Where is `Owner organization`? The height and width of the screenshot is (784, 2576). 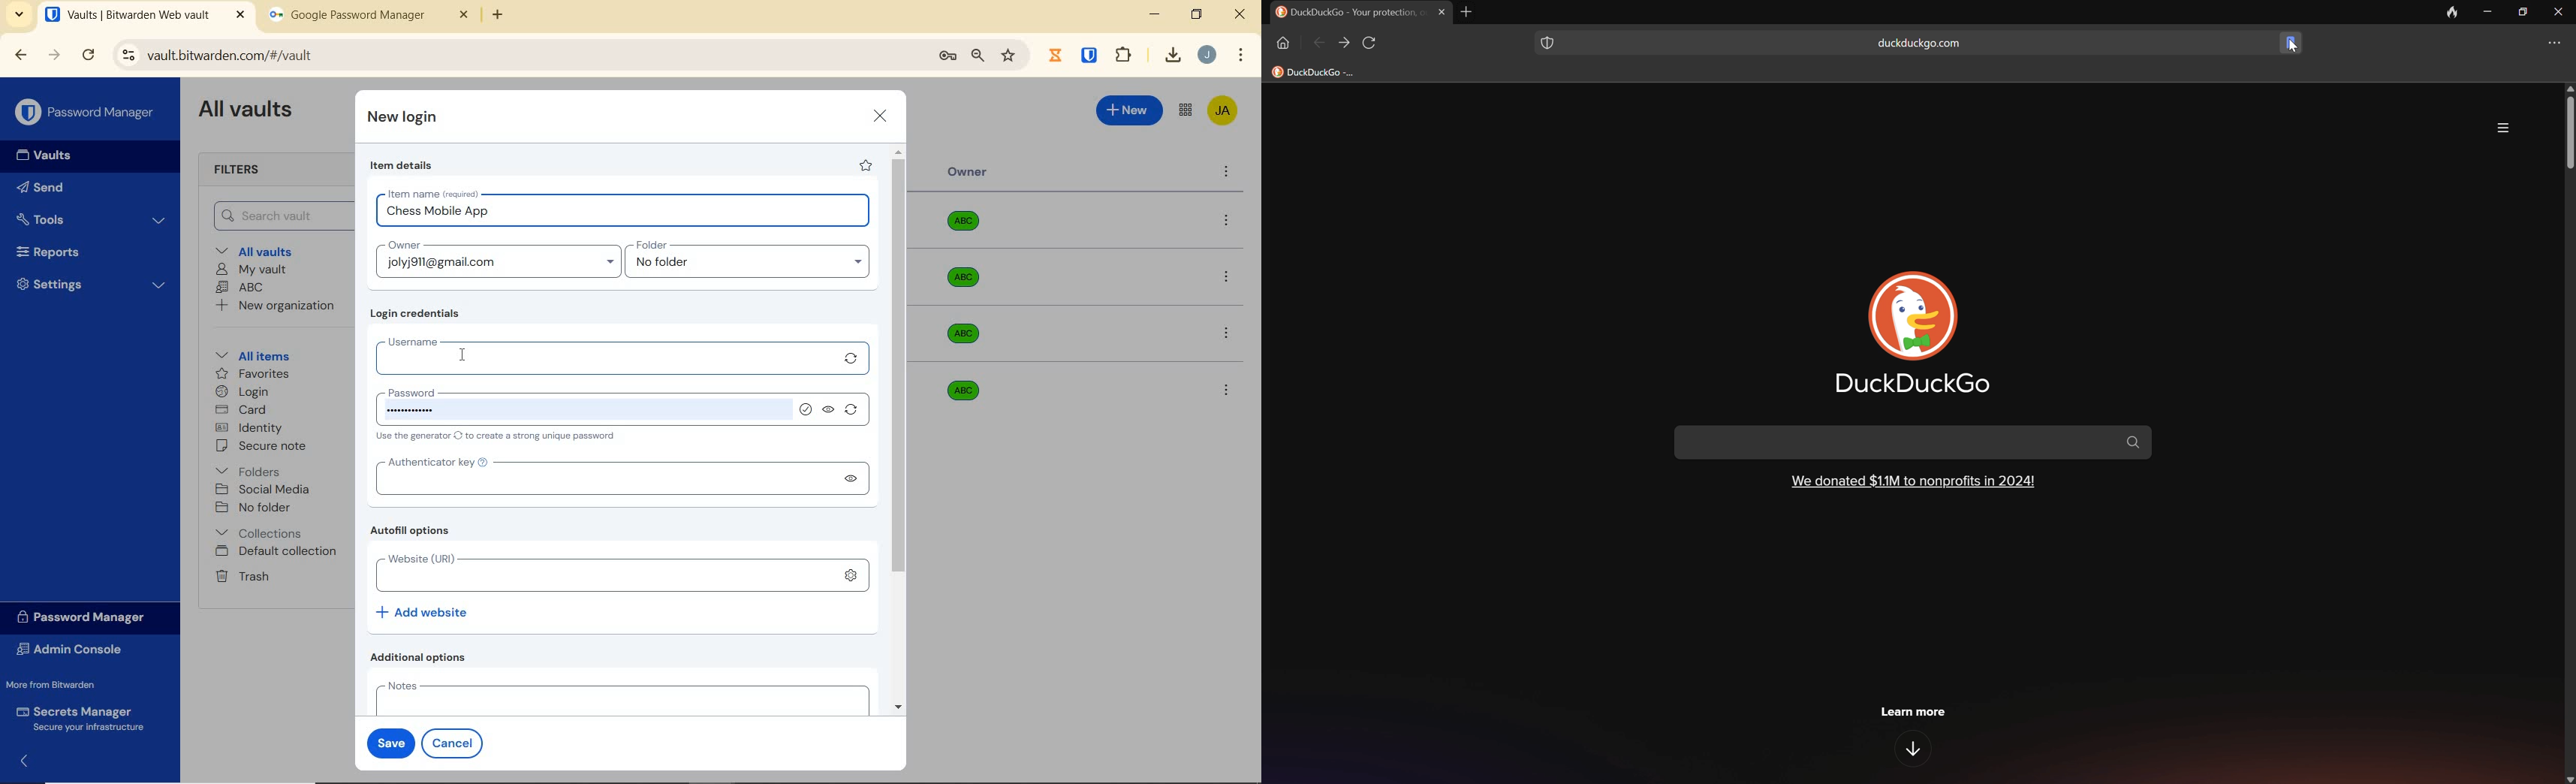 Owner organization is located at coordinates (960, 389).